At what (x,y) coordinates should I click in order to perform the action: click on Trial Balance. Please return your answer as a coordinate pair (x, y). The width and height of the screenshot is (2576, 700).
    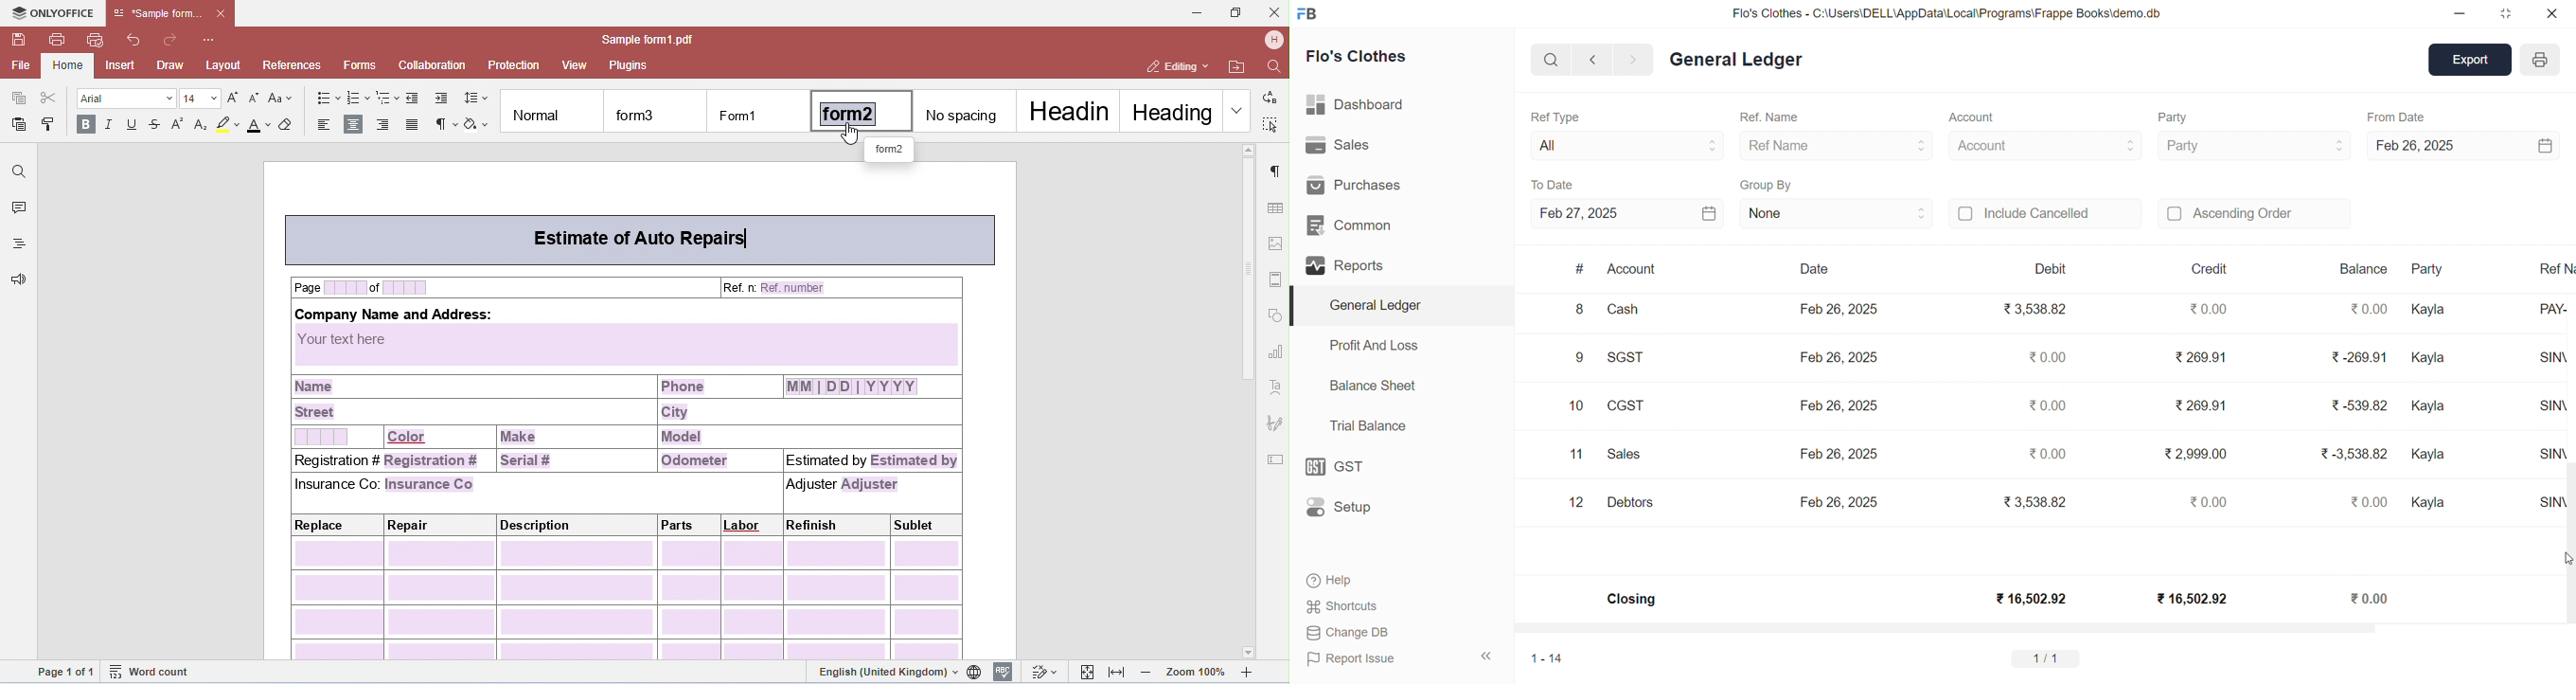
    Looking at the image, I should click on (1369, 426).